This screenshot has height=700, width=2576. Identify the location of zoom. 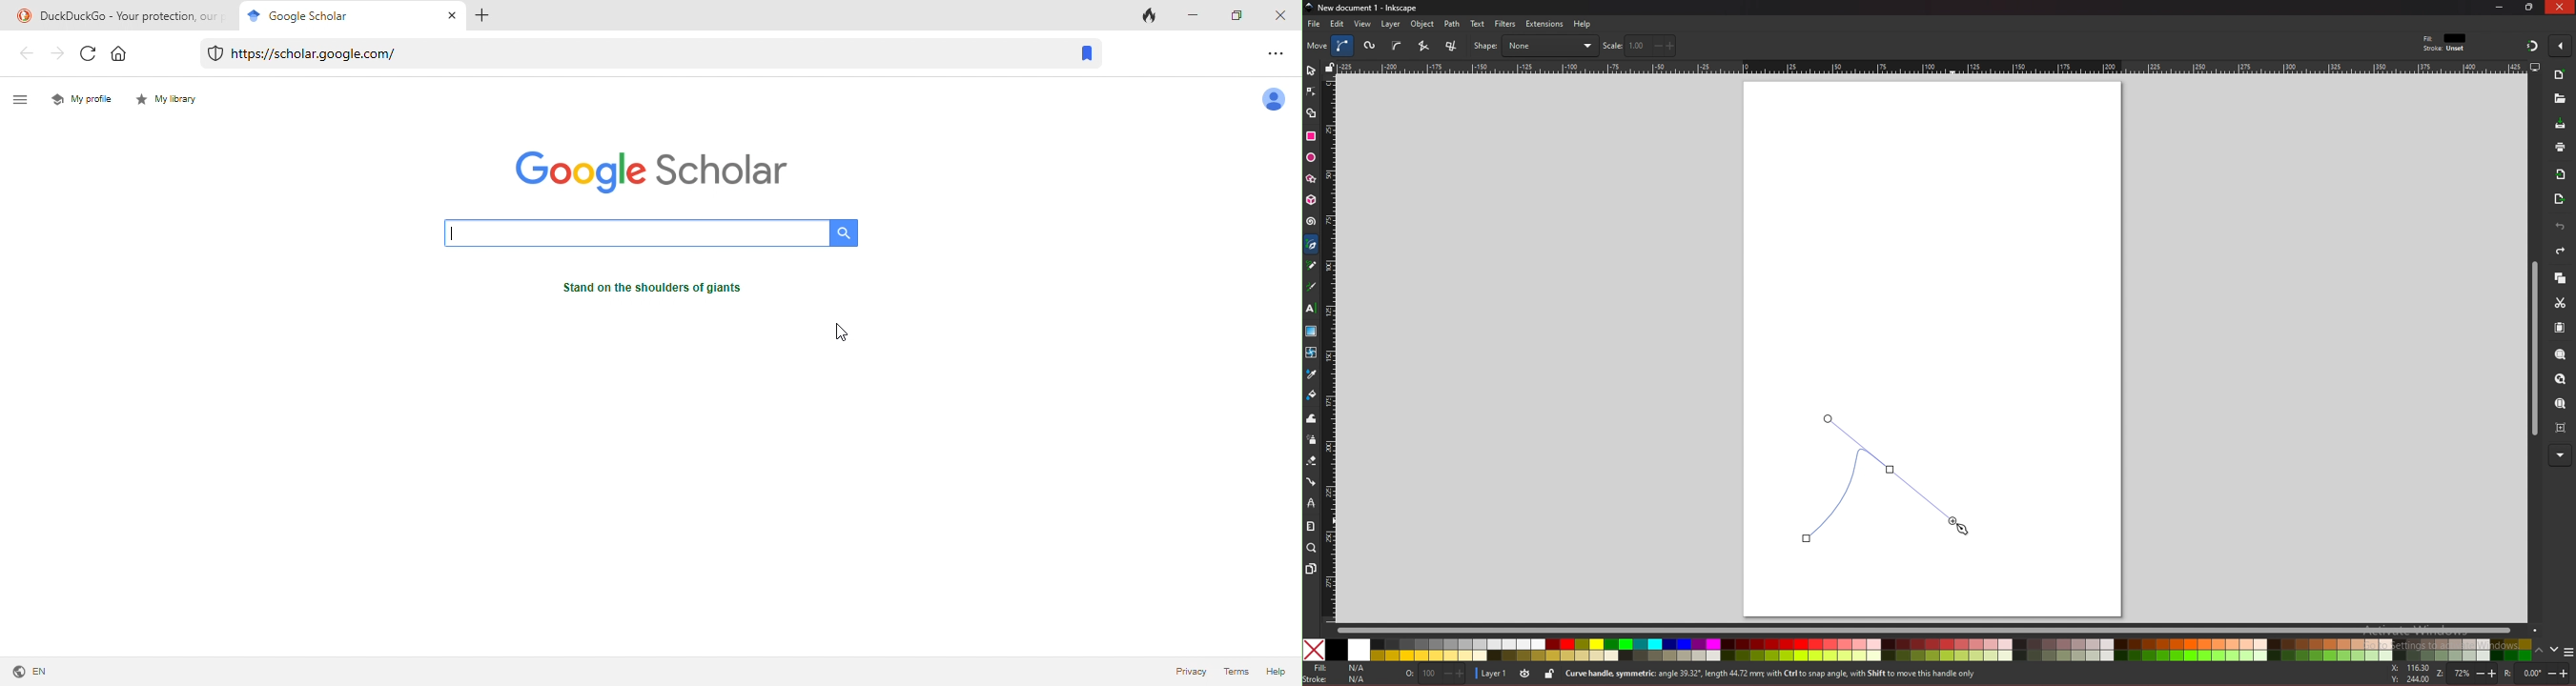
(1312, 547).